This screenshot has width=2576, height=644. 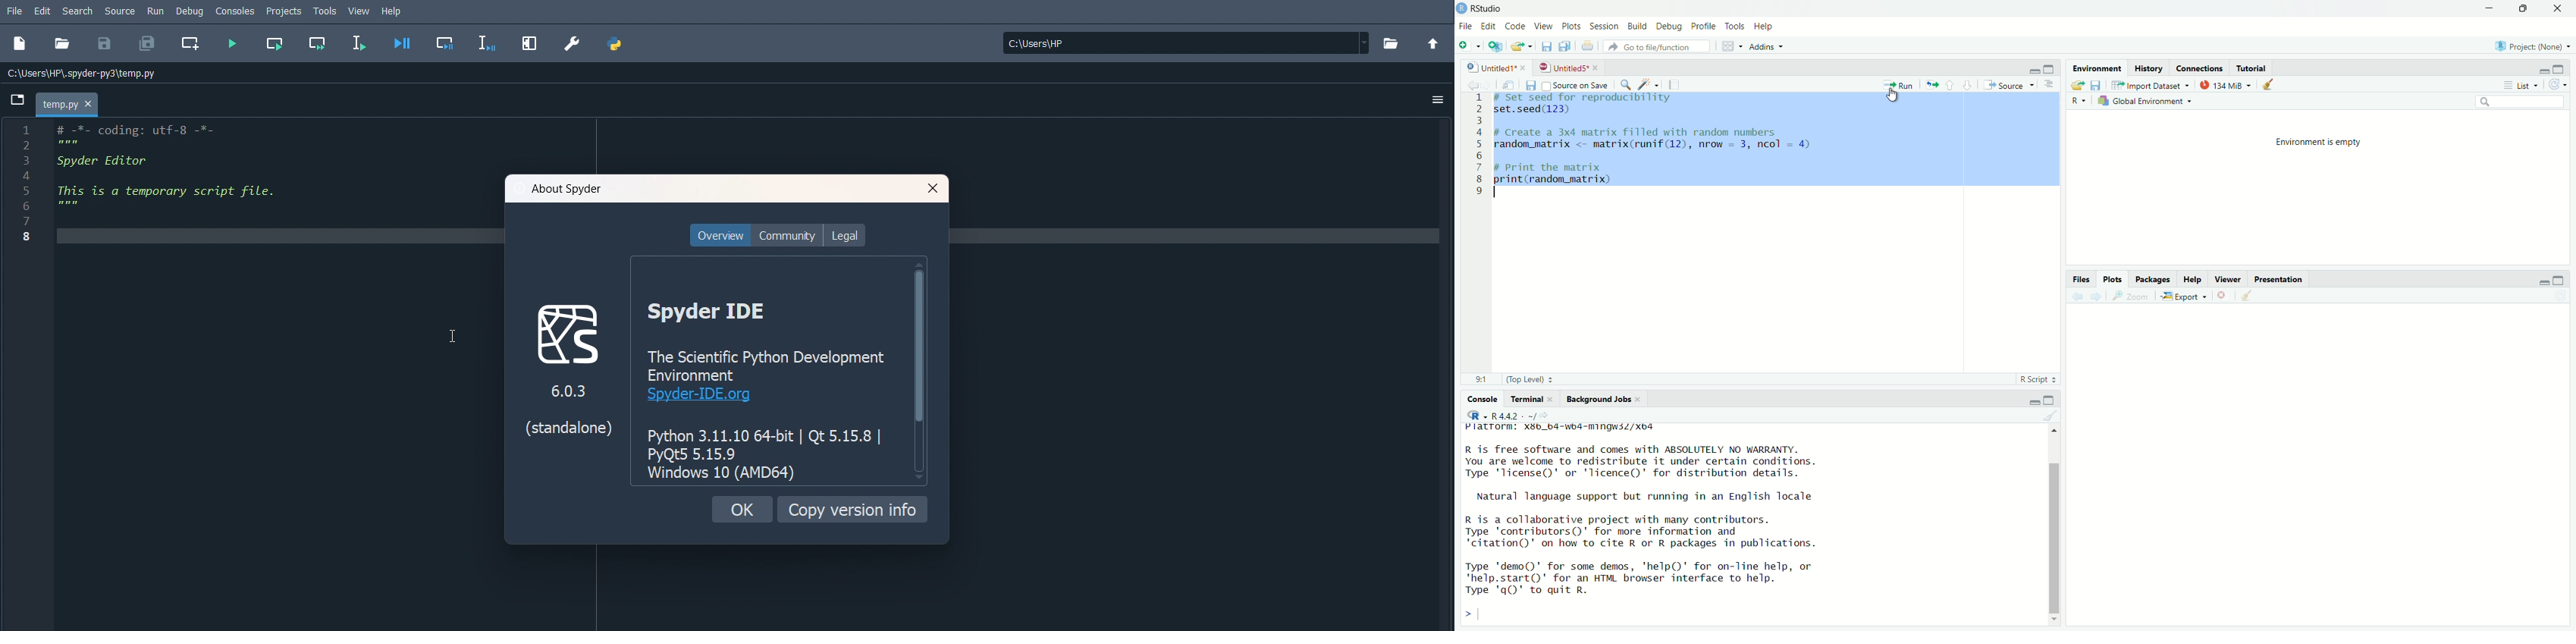 What do you see at coordinates (13, 11) in the screenshot?
I see `File` at bounding box center [13, 11].